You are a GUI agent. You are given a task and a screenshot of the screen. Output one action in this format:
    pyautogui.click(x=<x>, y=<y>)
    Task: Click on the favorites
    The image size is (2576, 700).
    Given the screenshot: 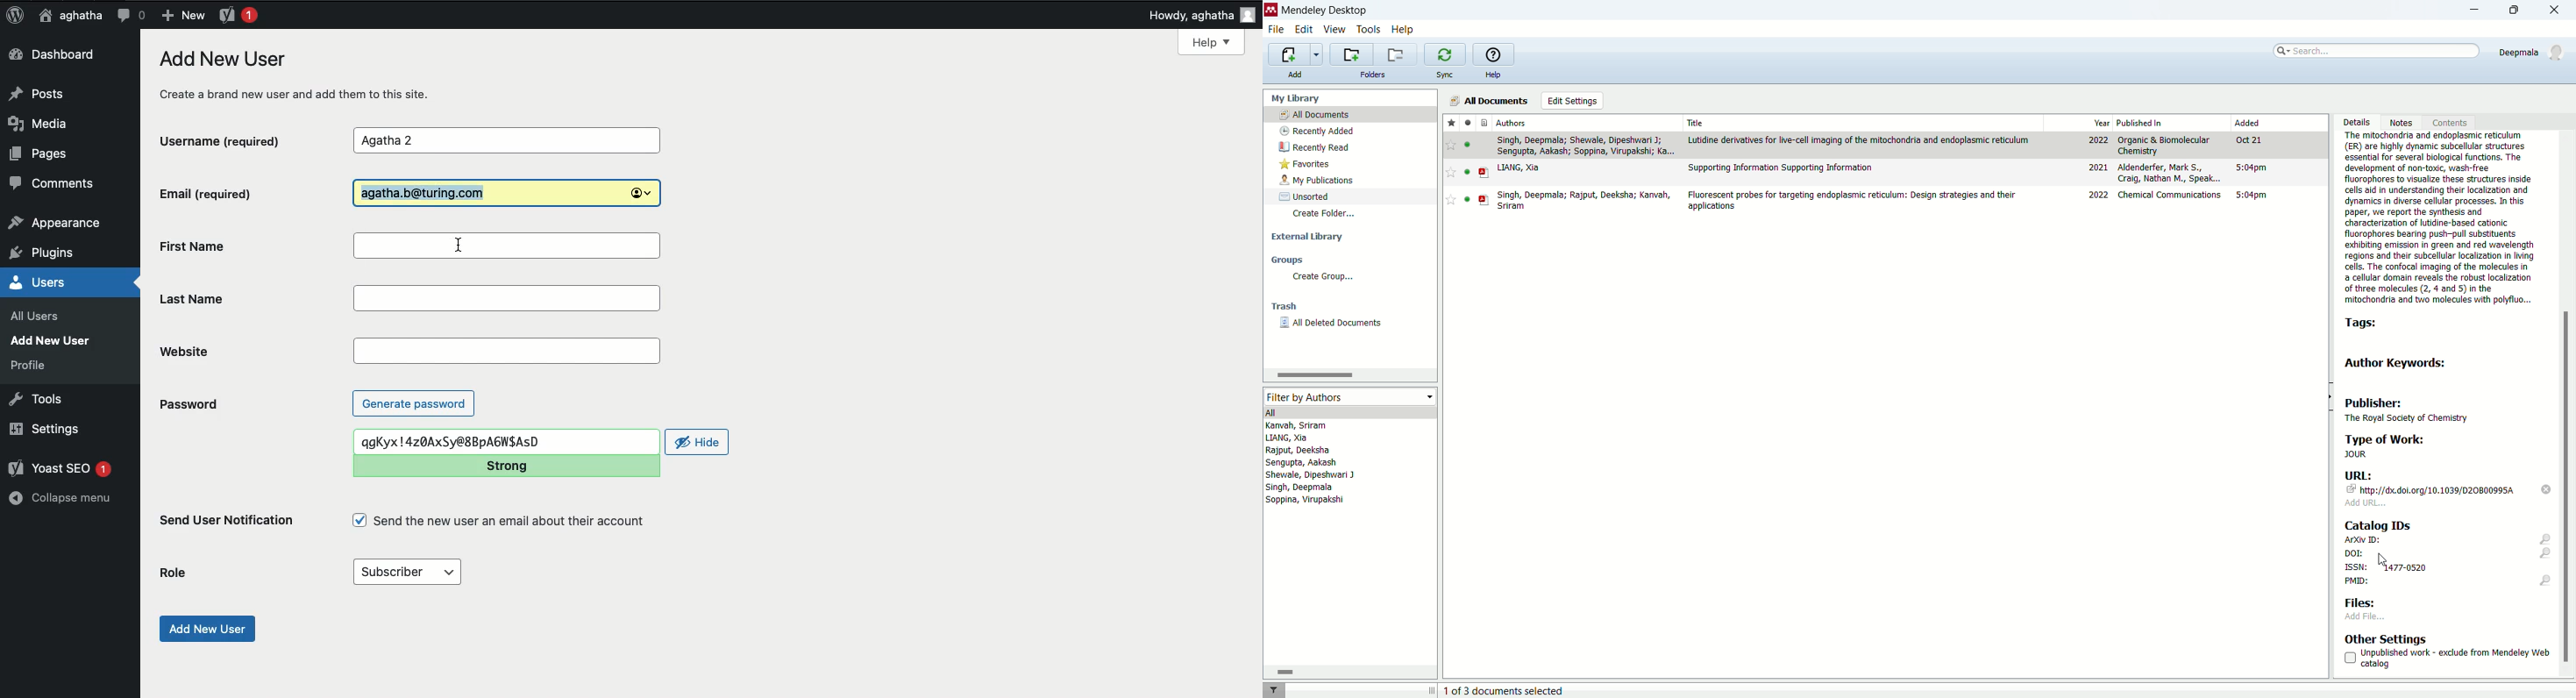 What is the action you would take?
    pyautogui.click(x=1306, y=164)
    